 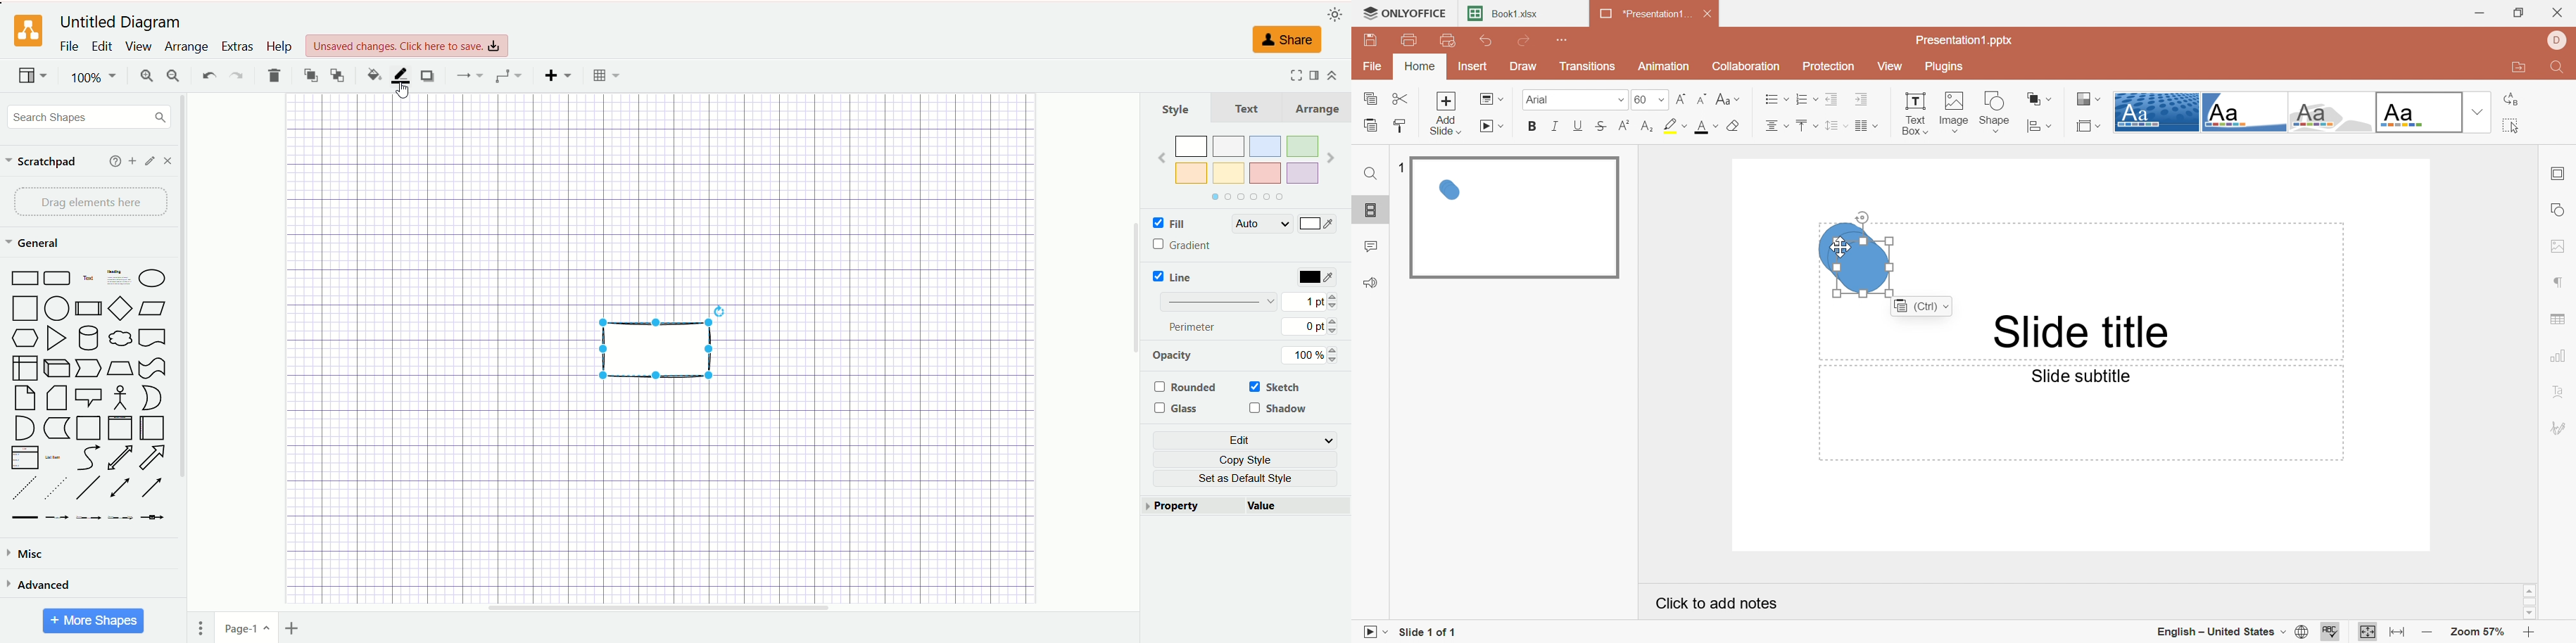 I want to click on Slide subtitle, so click(x=2083, y=376).